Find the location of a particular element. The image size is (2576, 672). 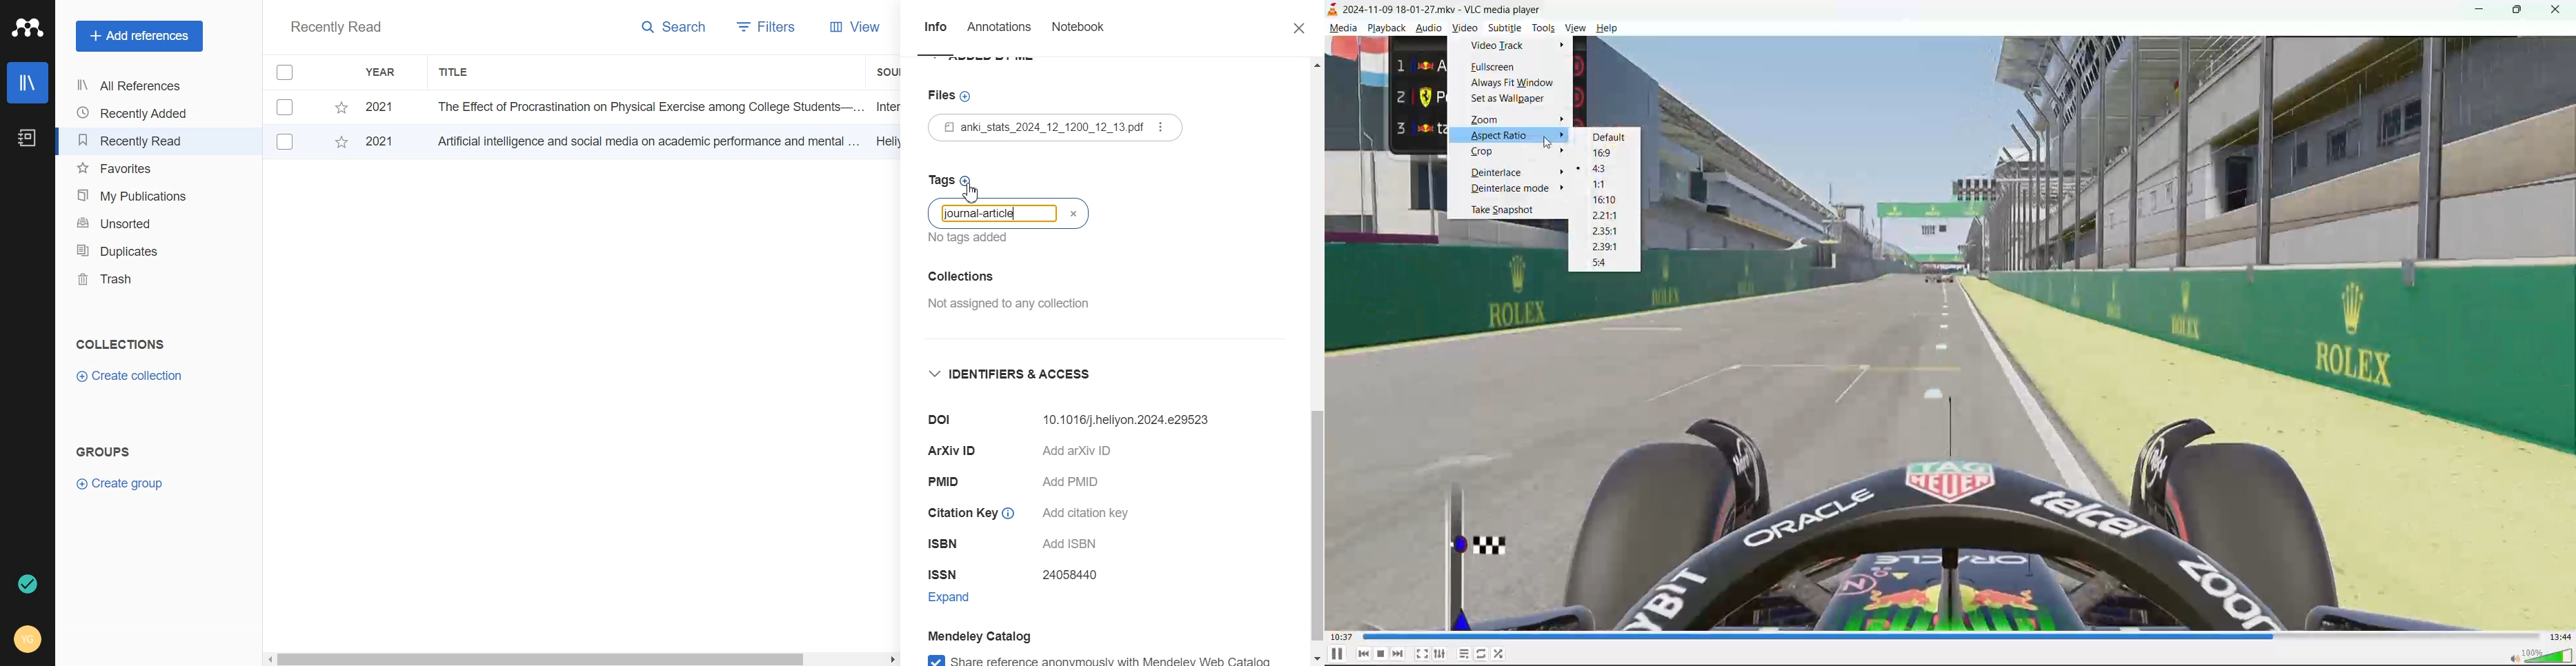

Vertical scroll bar is located at coordinates (1316, 362).